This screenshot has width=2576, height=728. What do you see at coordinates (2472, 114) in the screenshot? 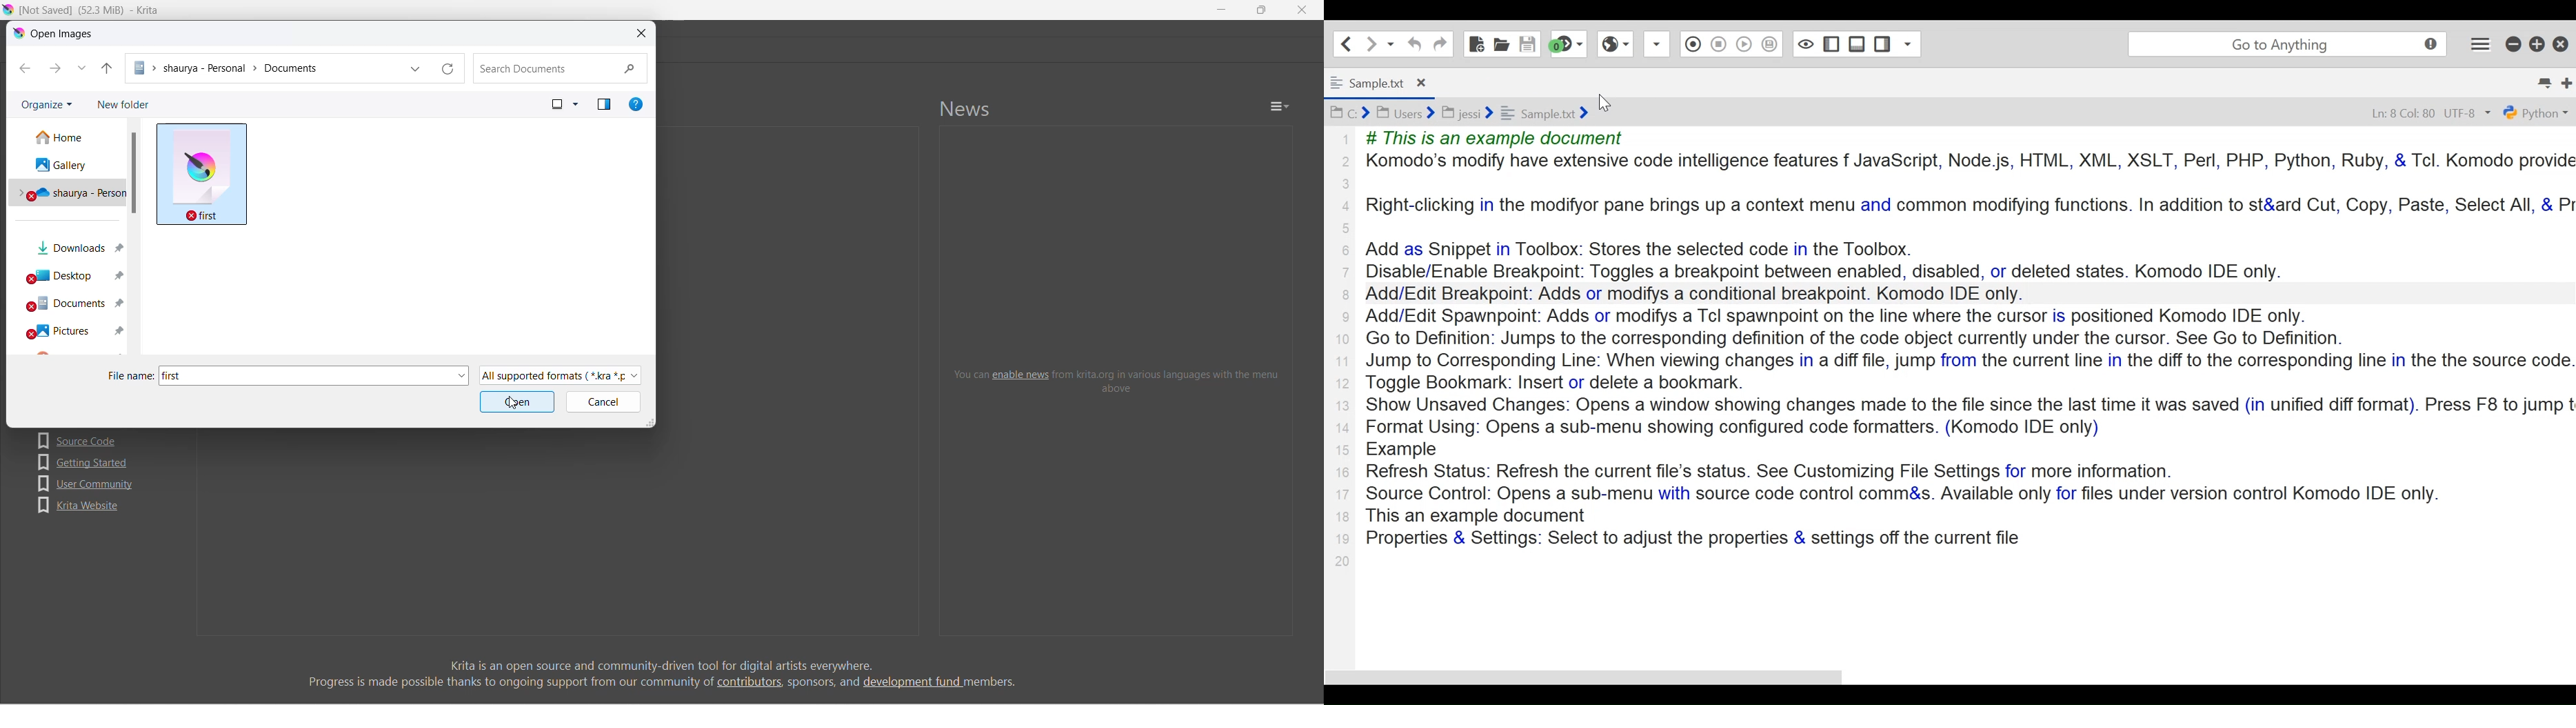
I see `File Encoding` at bounding box center [2472, 114].